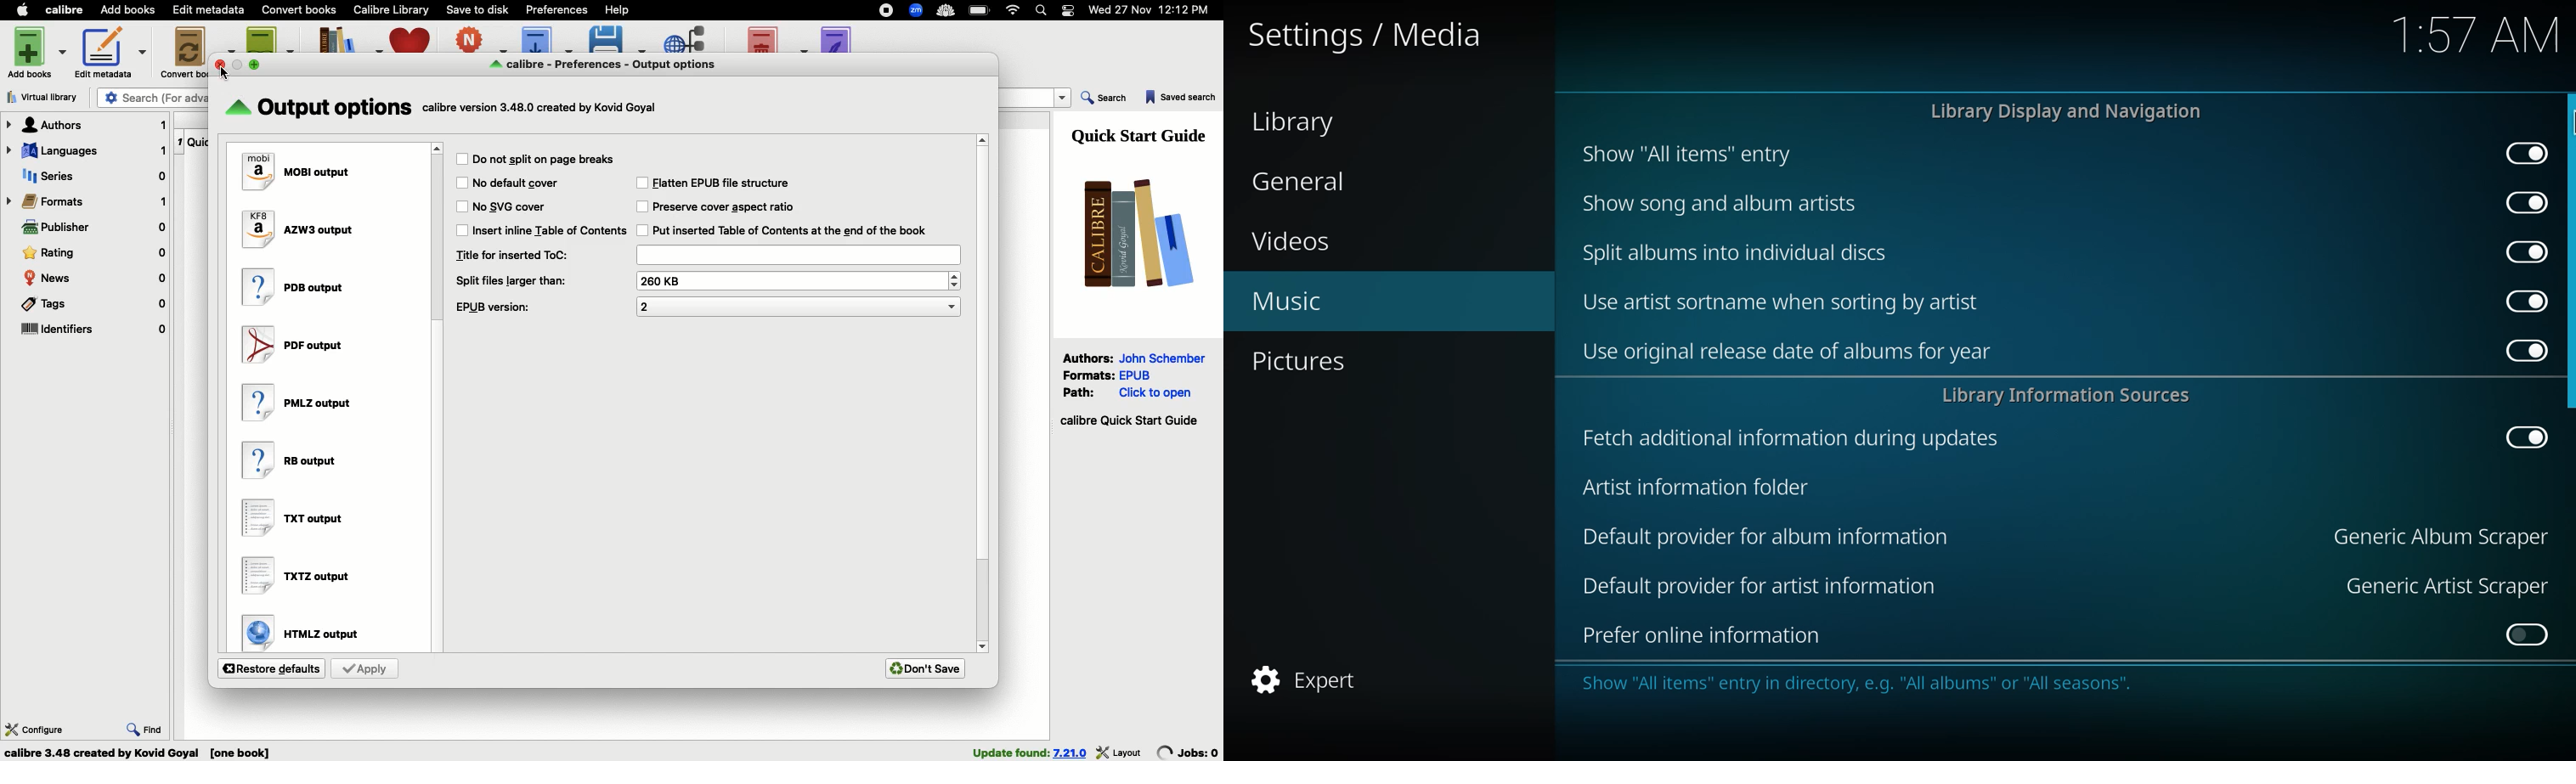 This screenshot has height=784, width=2576. What do you see at coordinates (2478, 37) in the screenshot?
I see `time` at bounding box center [2478, 37].